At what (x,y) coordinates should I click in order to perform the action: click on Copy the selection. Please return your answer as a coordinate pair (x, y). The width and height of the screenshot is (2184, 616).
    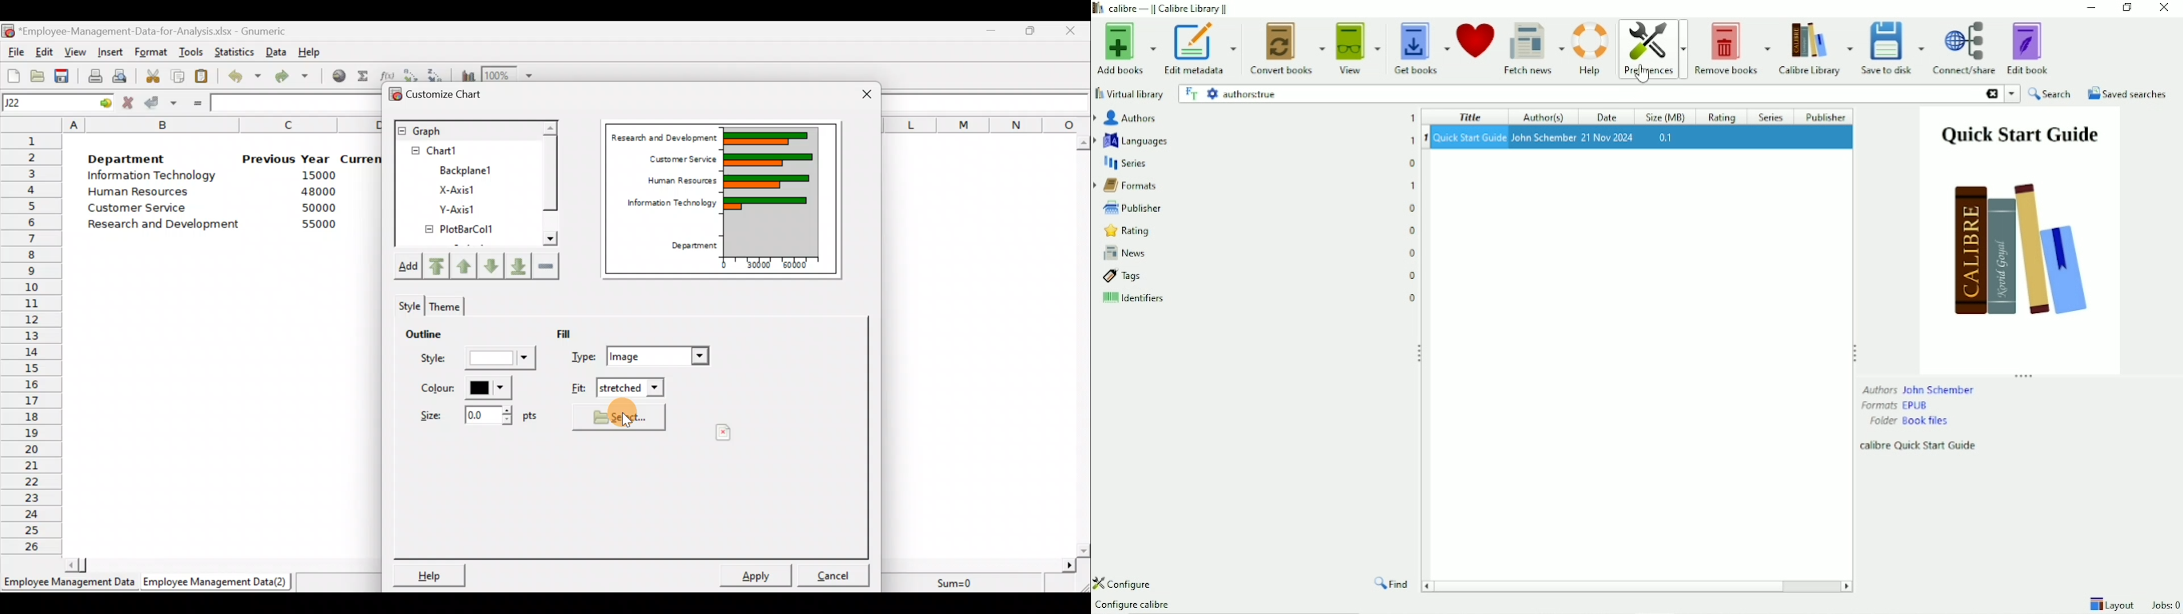
    Looking at the image, I should click on (181, 76).